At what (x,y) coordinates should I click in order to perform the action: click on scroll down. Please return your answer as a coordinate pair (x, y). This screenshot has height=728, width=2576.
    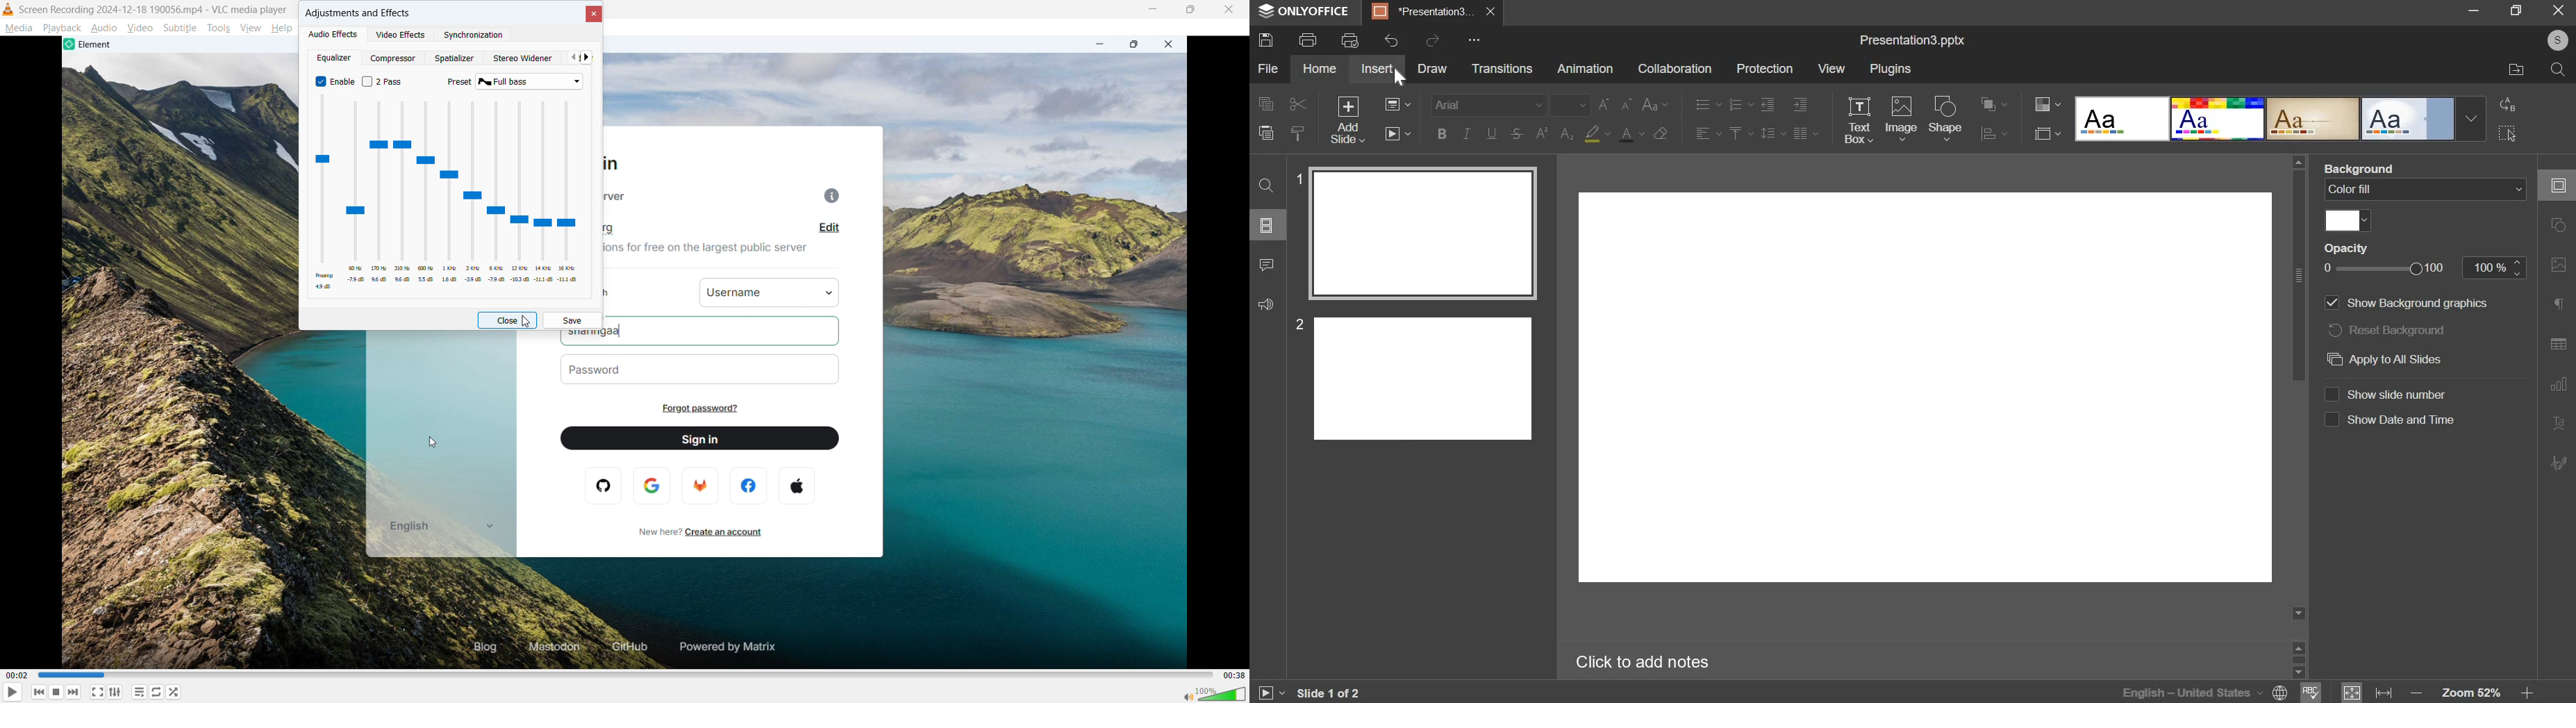
    Looking at the image, I should click on (2297, 672).